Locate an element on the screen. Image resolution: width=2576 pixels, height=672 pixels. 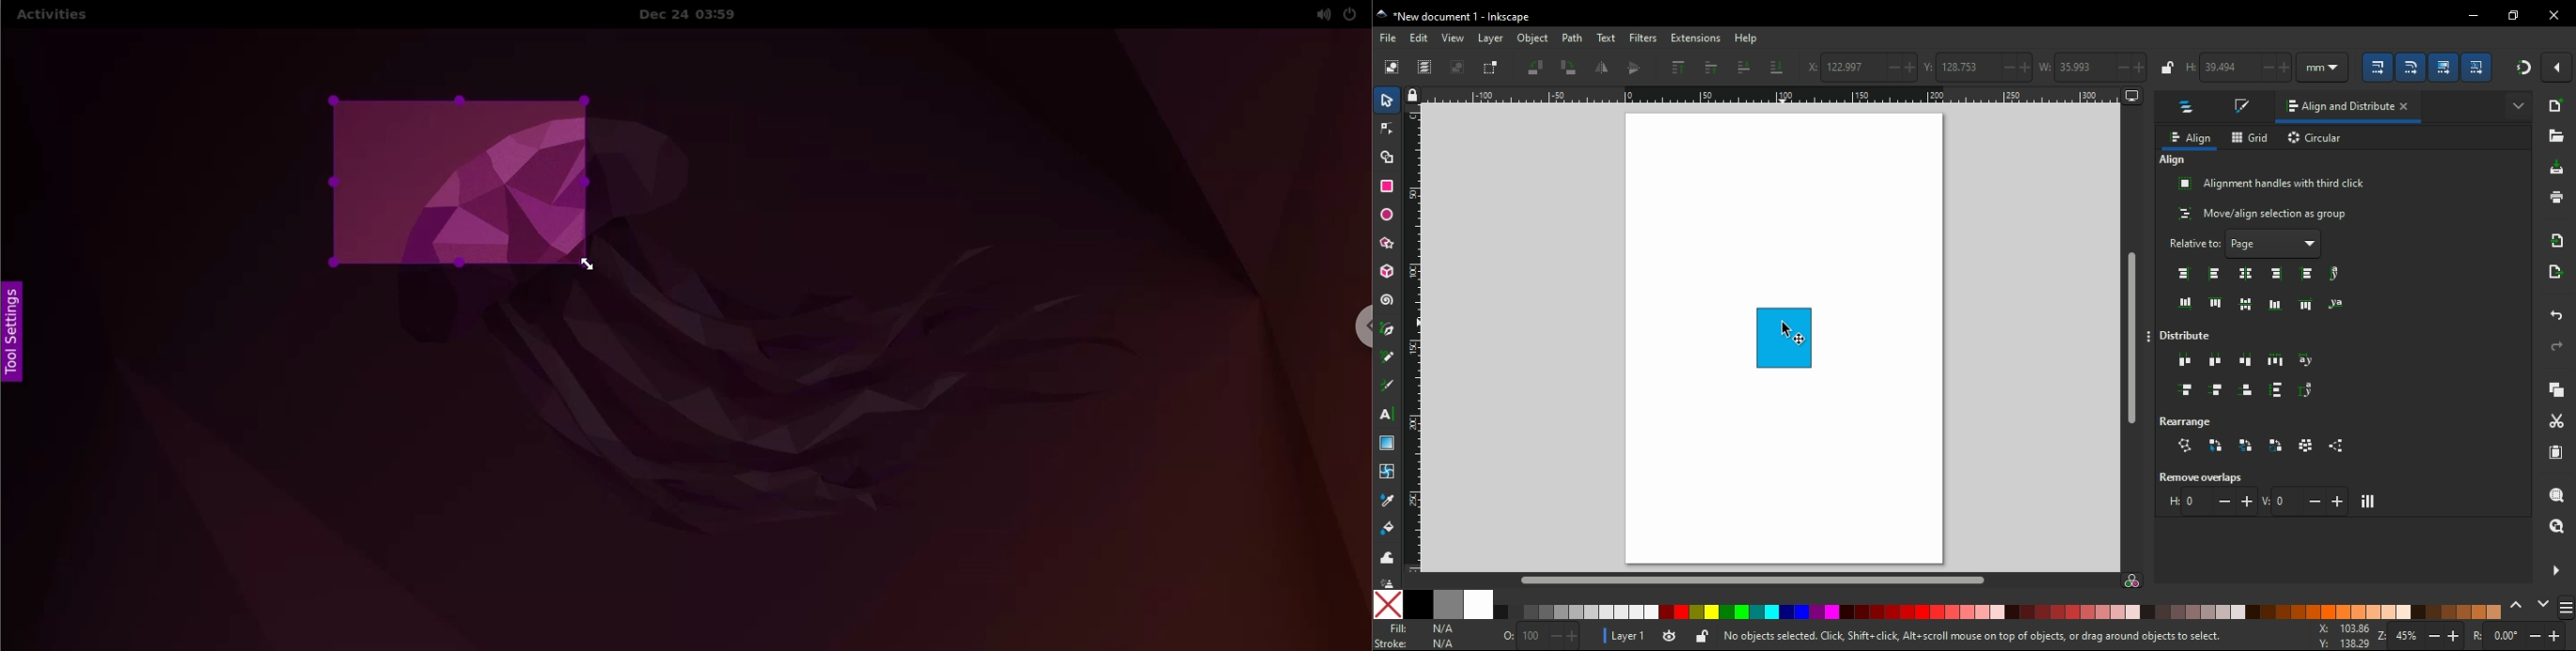
toggle selection box to select all touched objects is located at coordinates (1491, 68).